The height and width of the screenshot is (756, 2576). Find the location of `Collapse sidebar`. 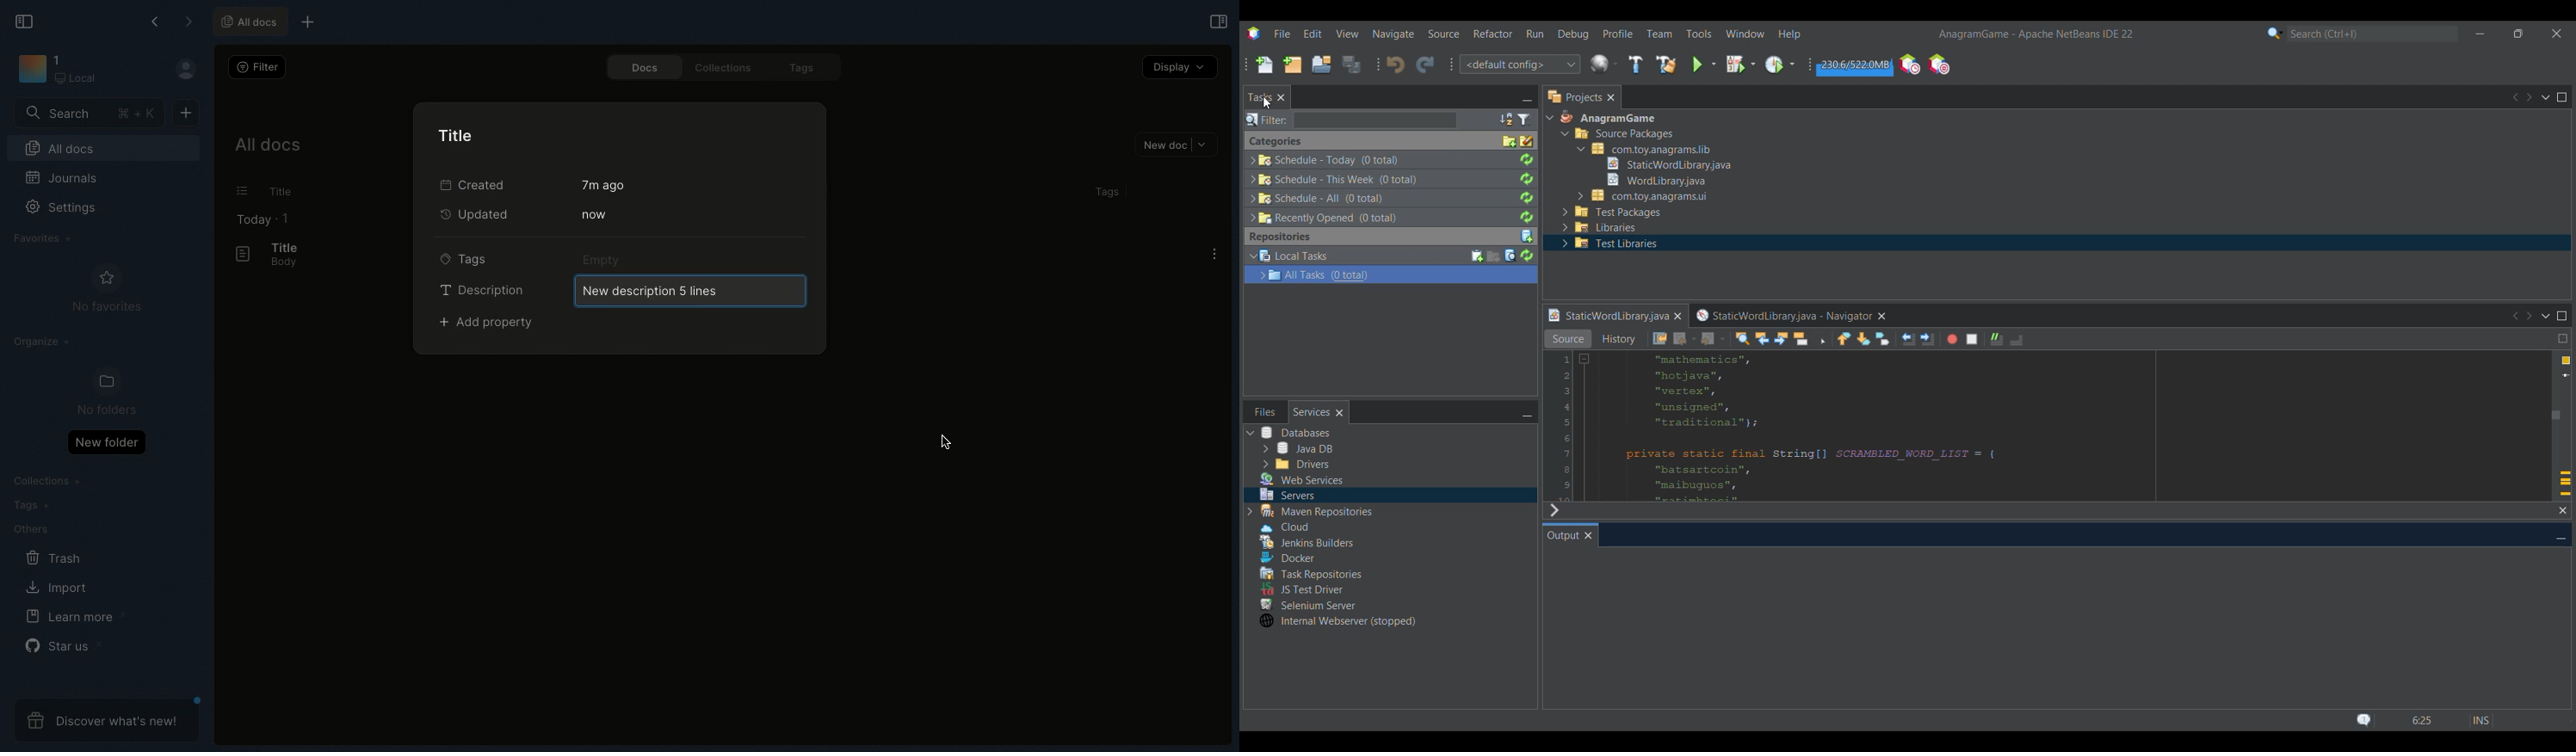

Collapse sidebar is located at coordinates (25, 20).